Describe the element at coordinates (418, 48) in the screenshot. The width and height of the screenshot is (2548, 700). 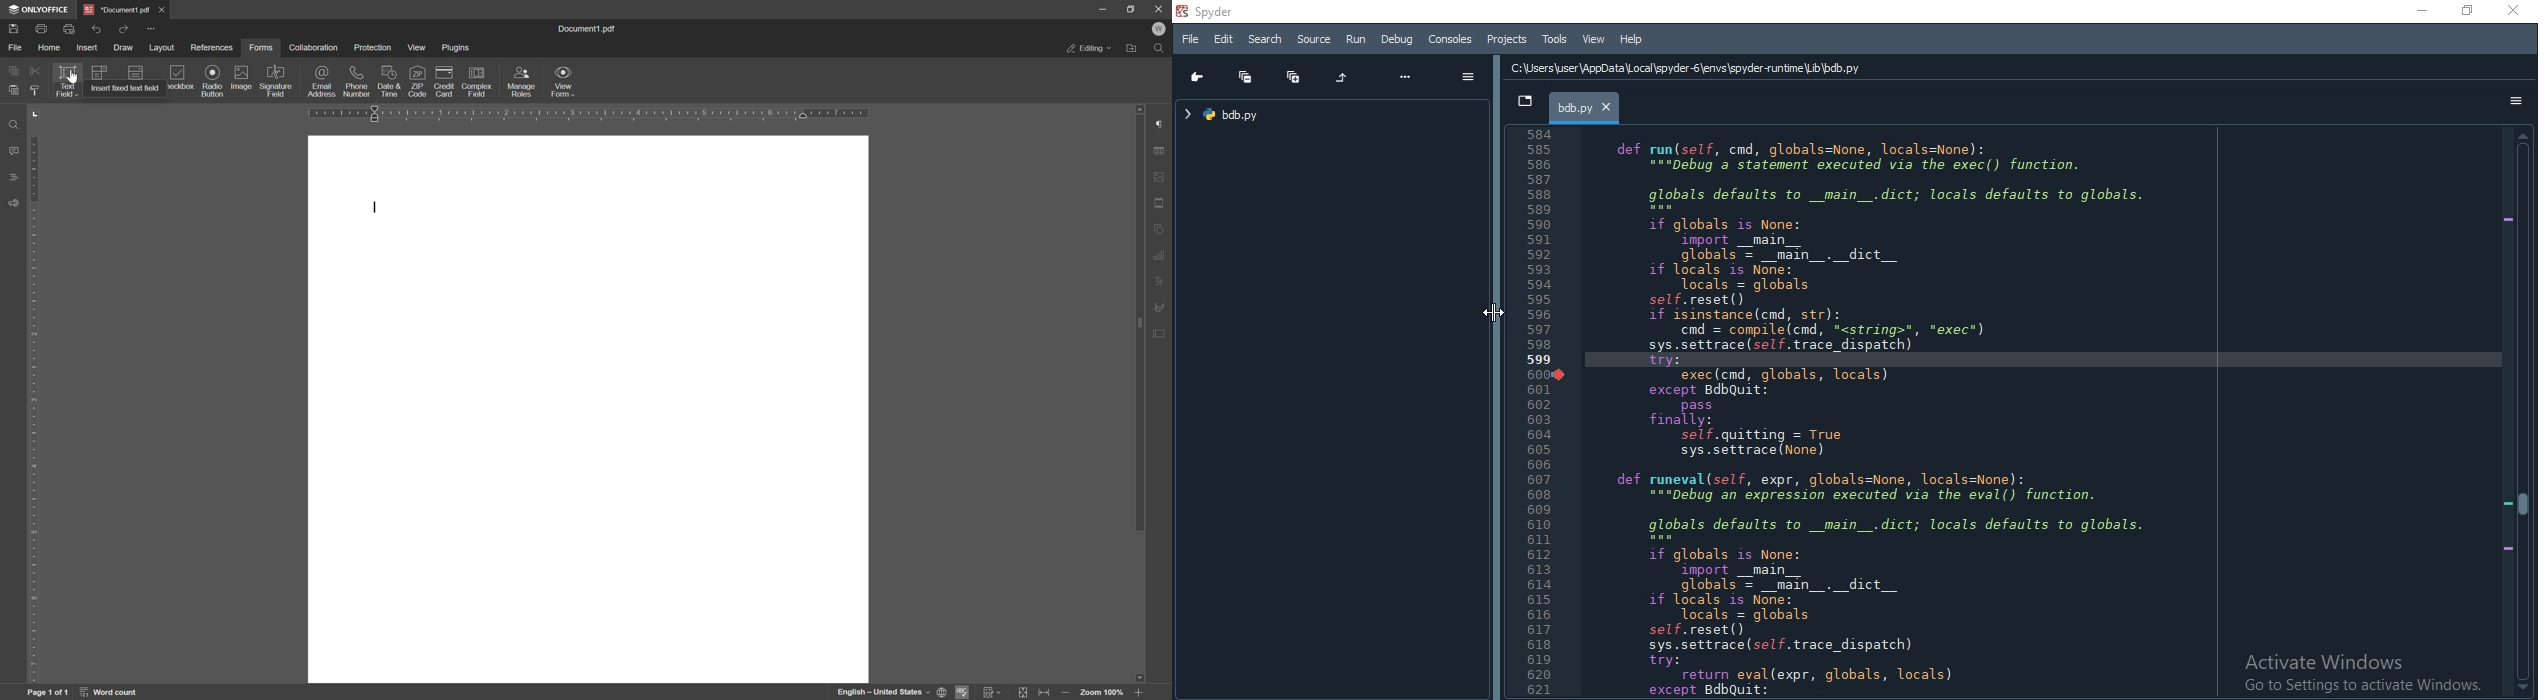
I see `view` at that location.